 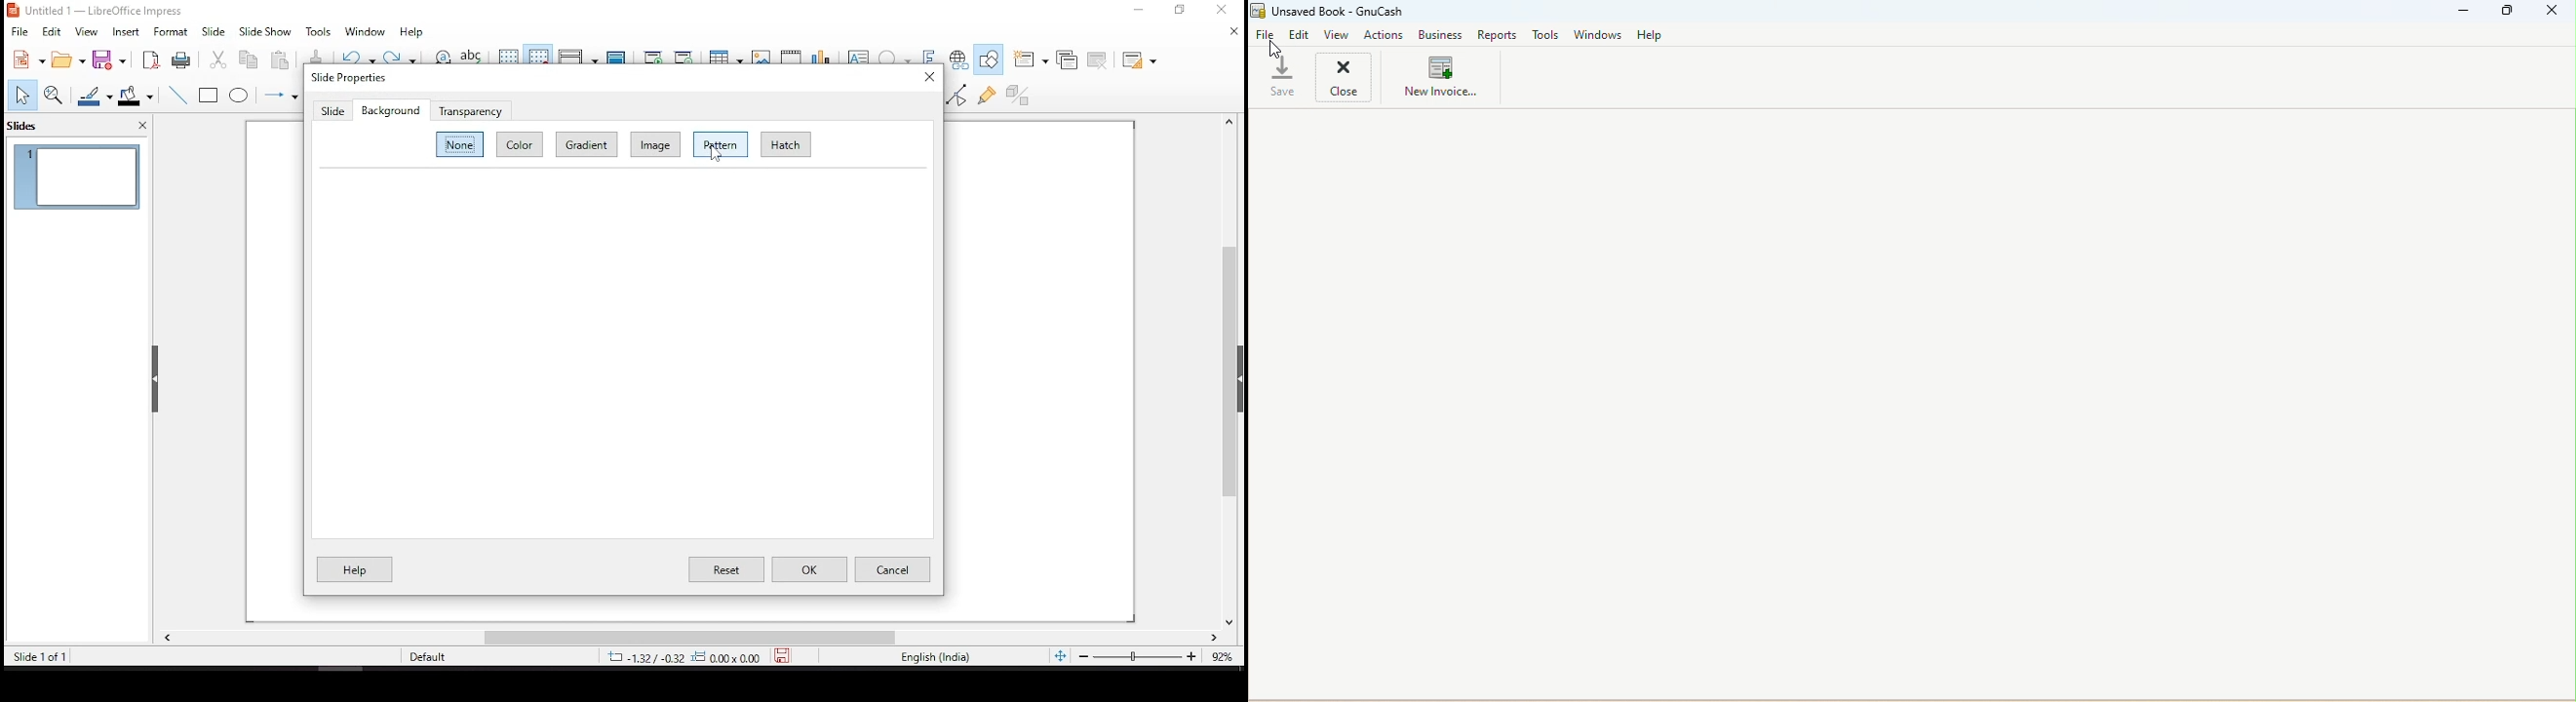 What do you see at coordinates (241, 96) in the screenshot?
I see `ellipse` at bounding box center [241, 96].